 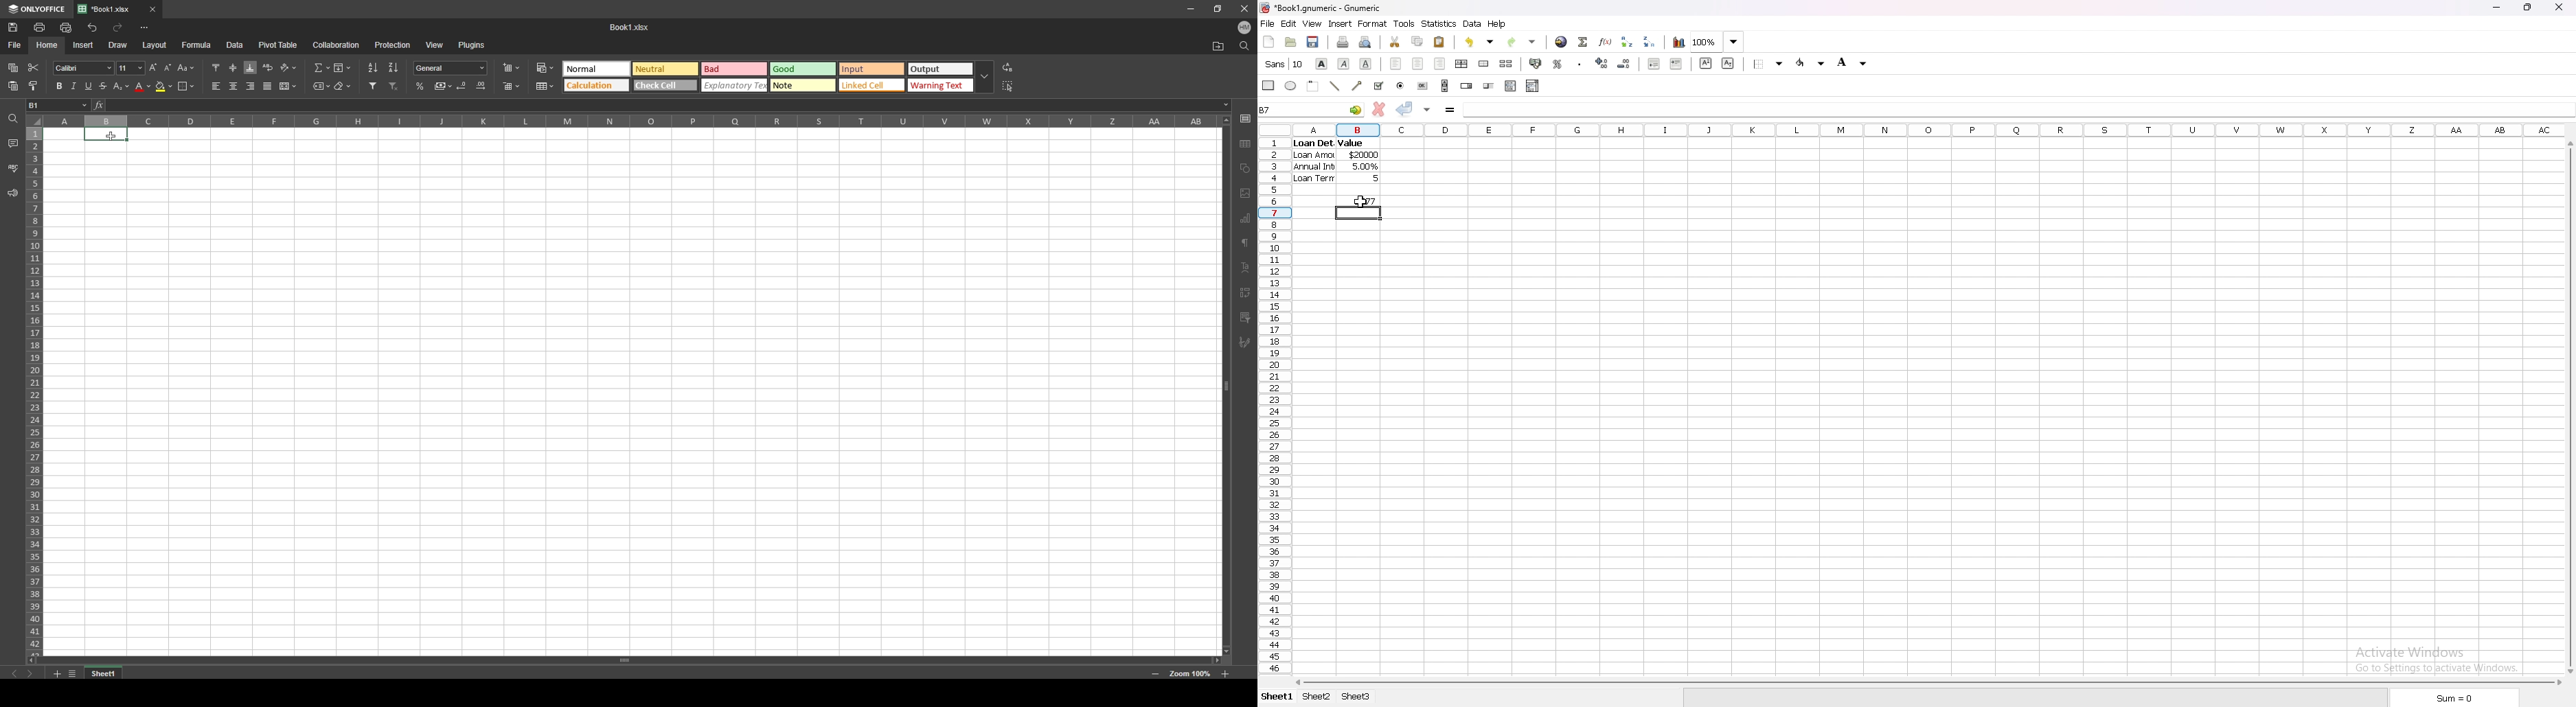 I want to click on spreadsheet, so click(x=631, y=391).